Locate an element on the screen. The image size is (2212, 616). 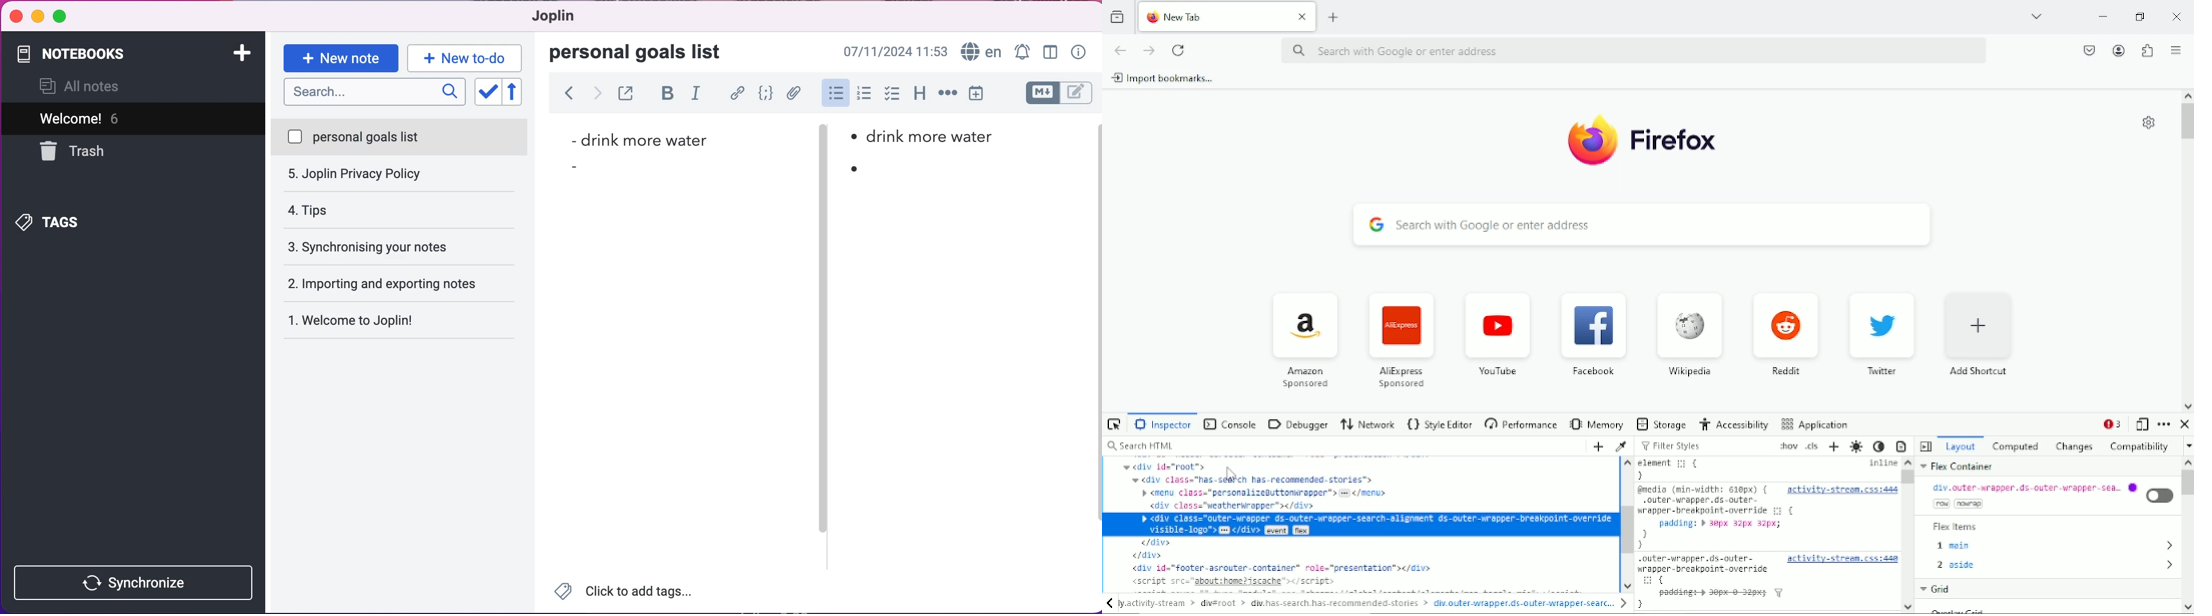
set alarm is located at coordinates (1021, 50).